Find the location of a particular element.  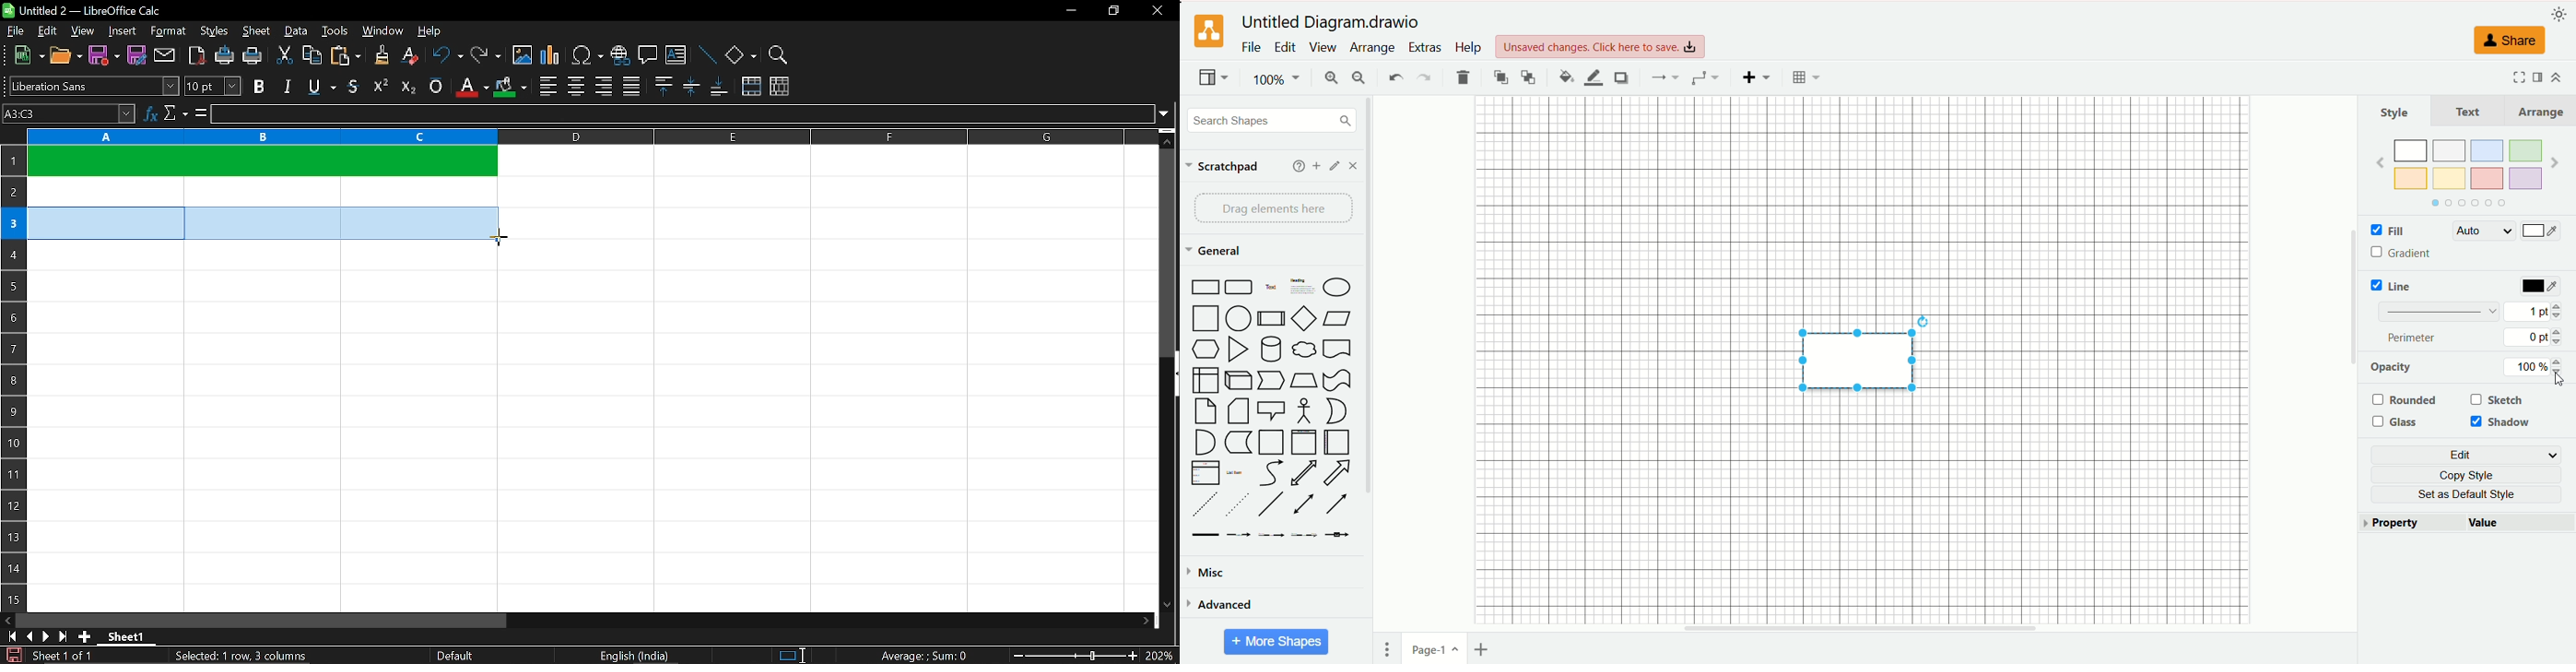

underline is located at coordinates (319, 87).